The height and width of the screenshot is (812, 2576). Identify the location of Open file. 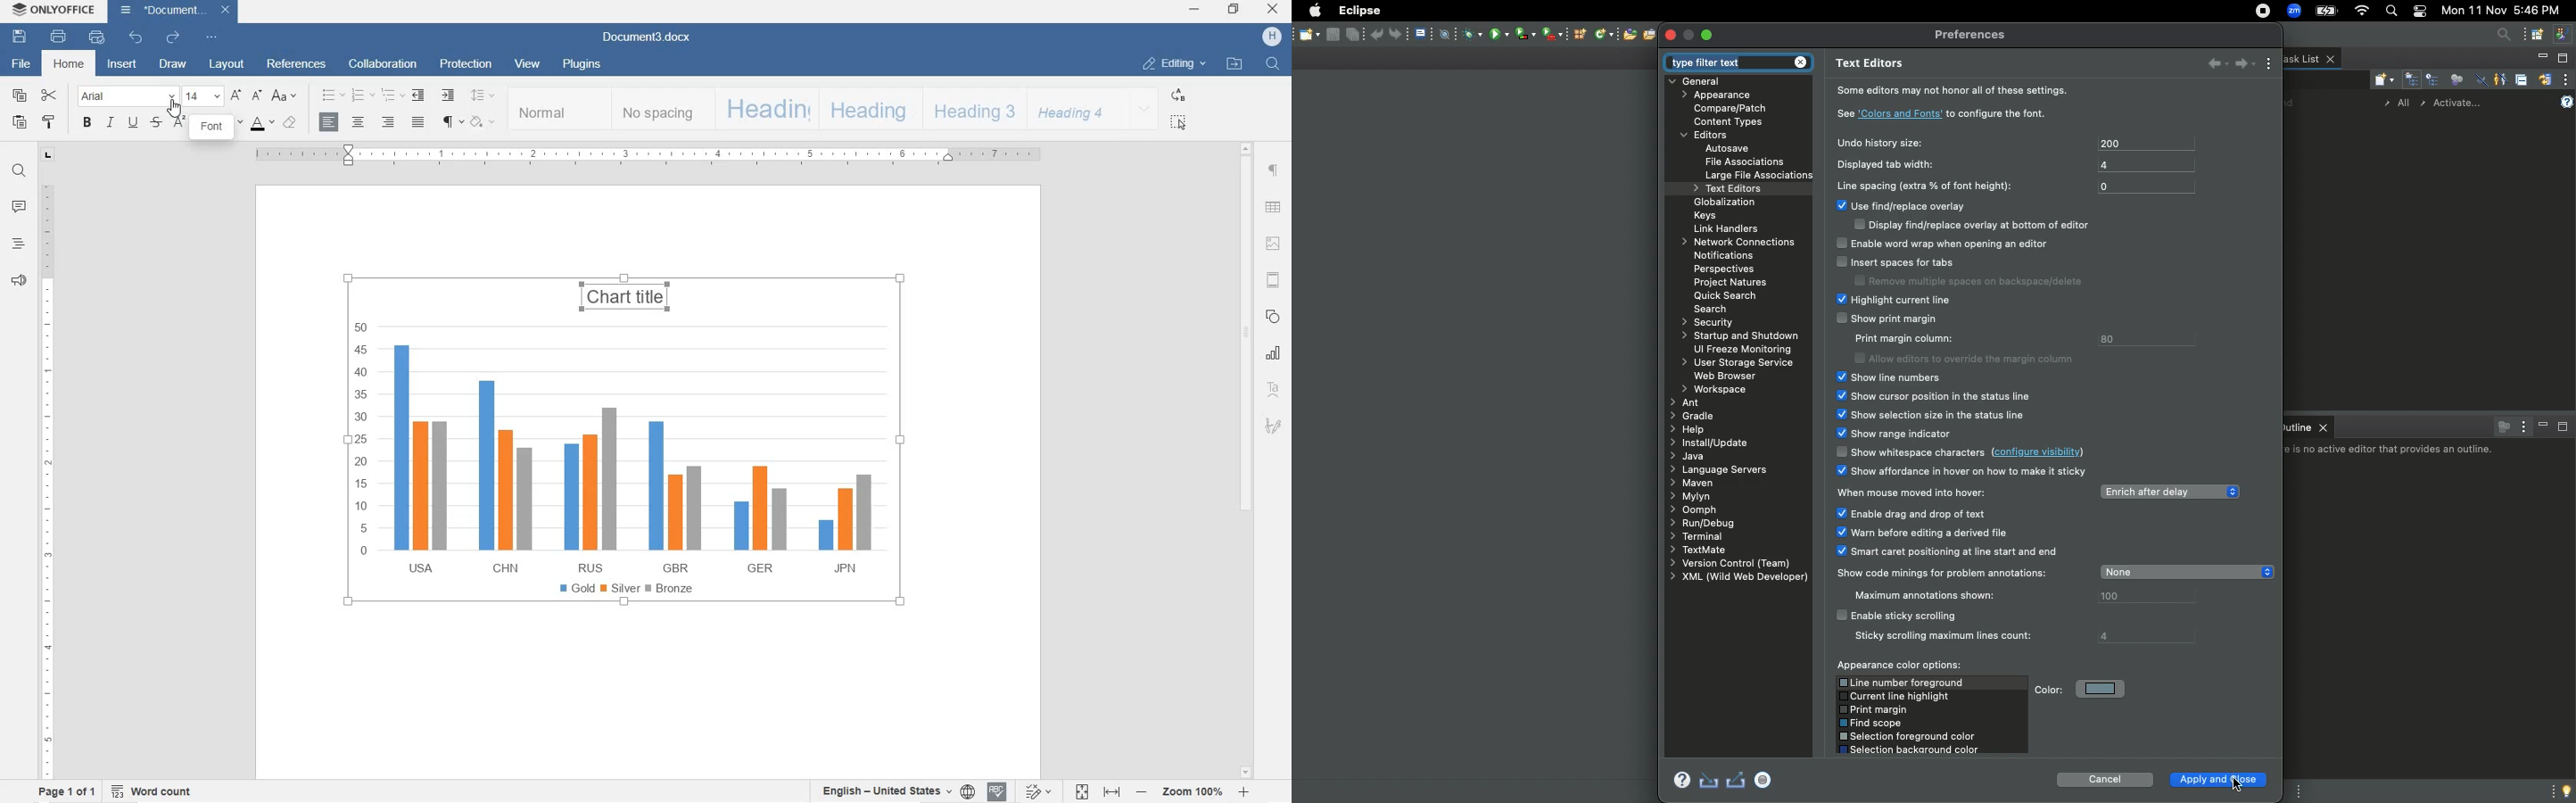
(1650, 35).